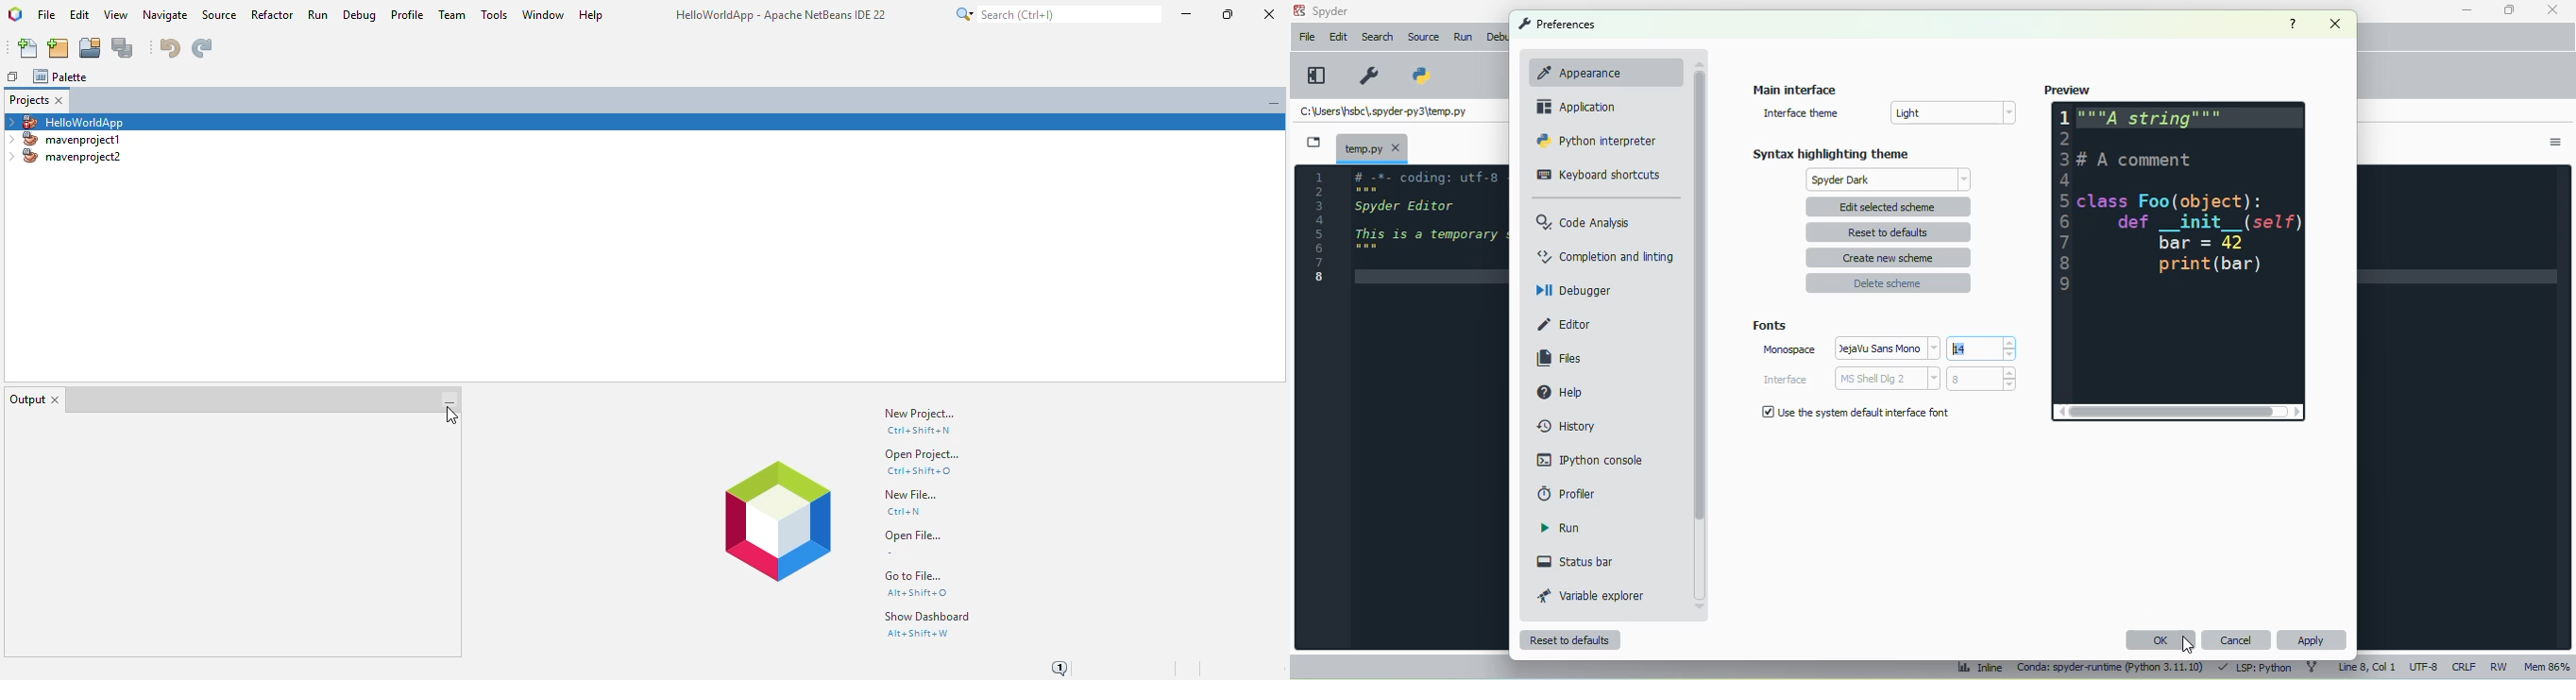 The width and height of the screenshot is (2576, 700). I want to click on maximize current pane, so click(1317, 75).